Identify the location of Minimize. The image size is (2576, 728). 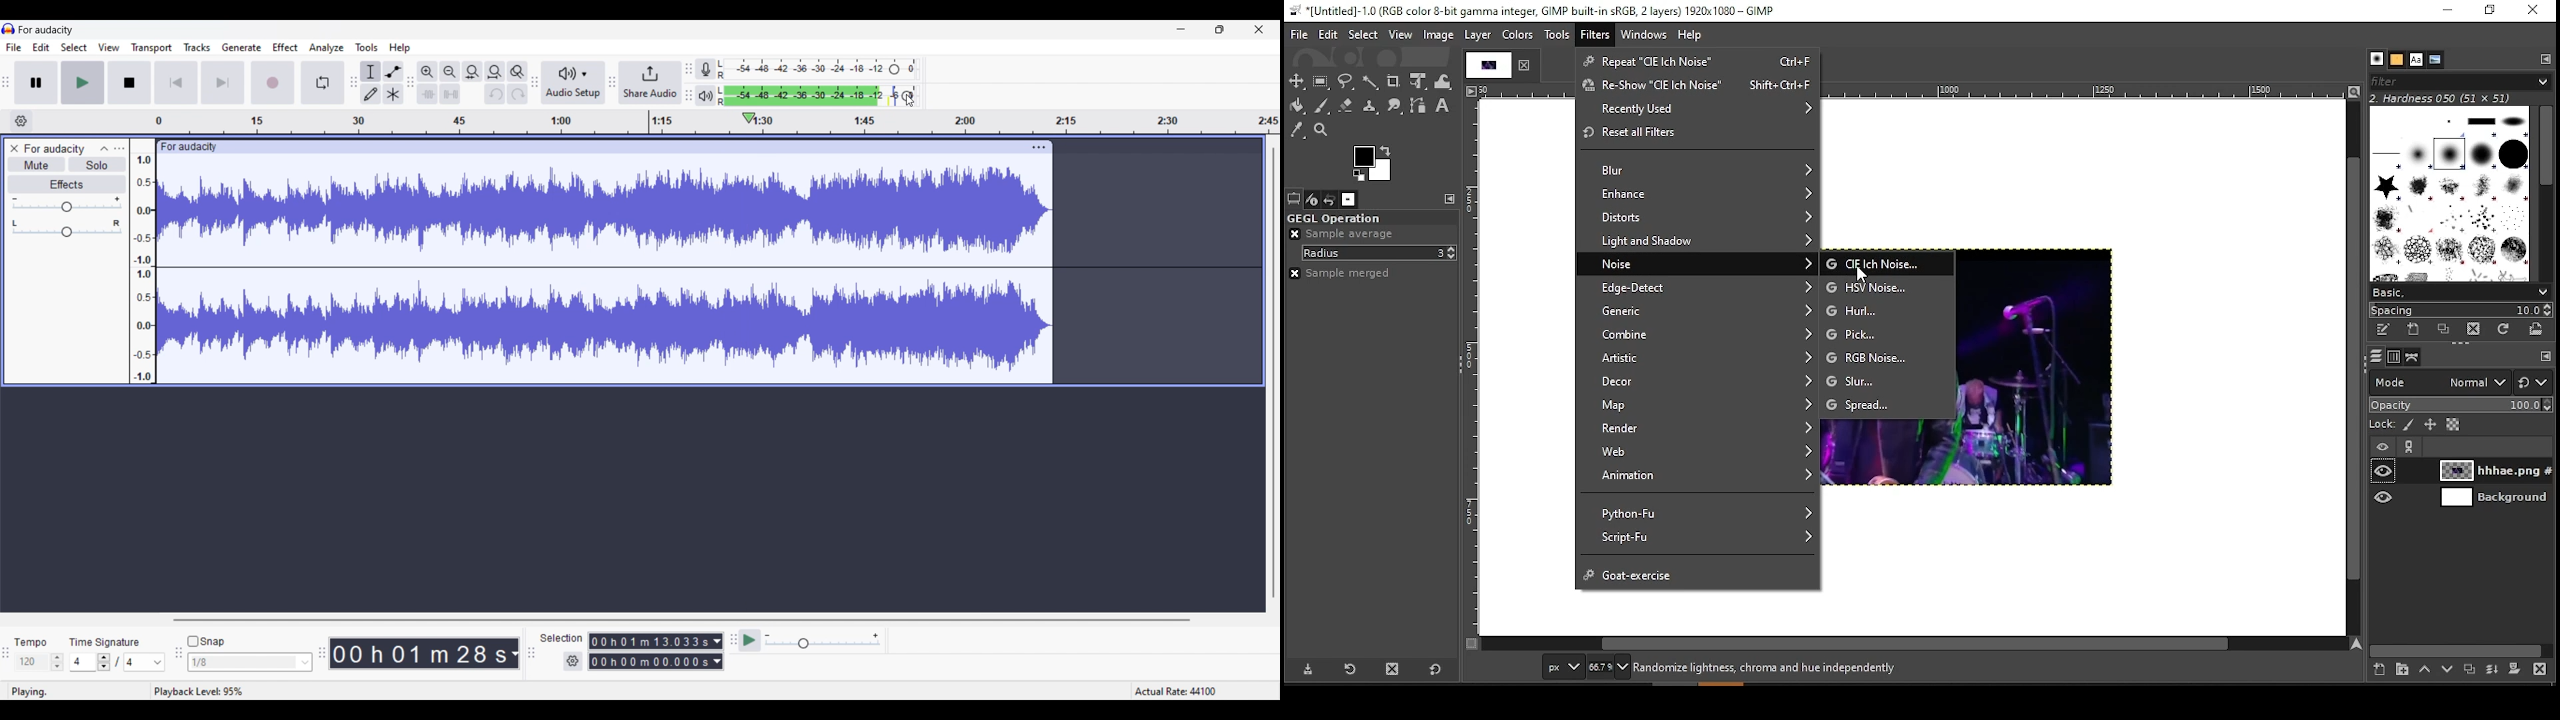
(1181, 29).